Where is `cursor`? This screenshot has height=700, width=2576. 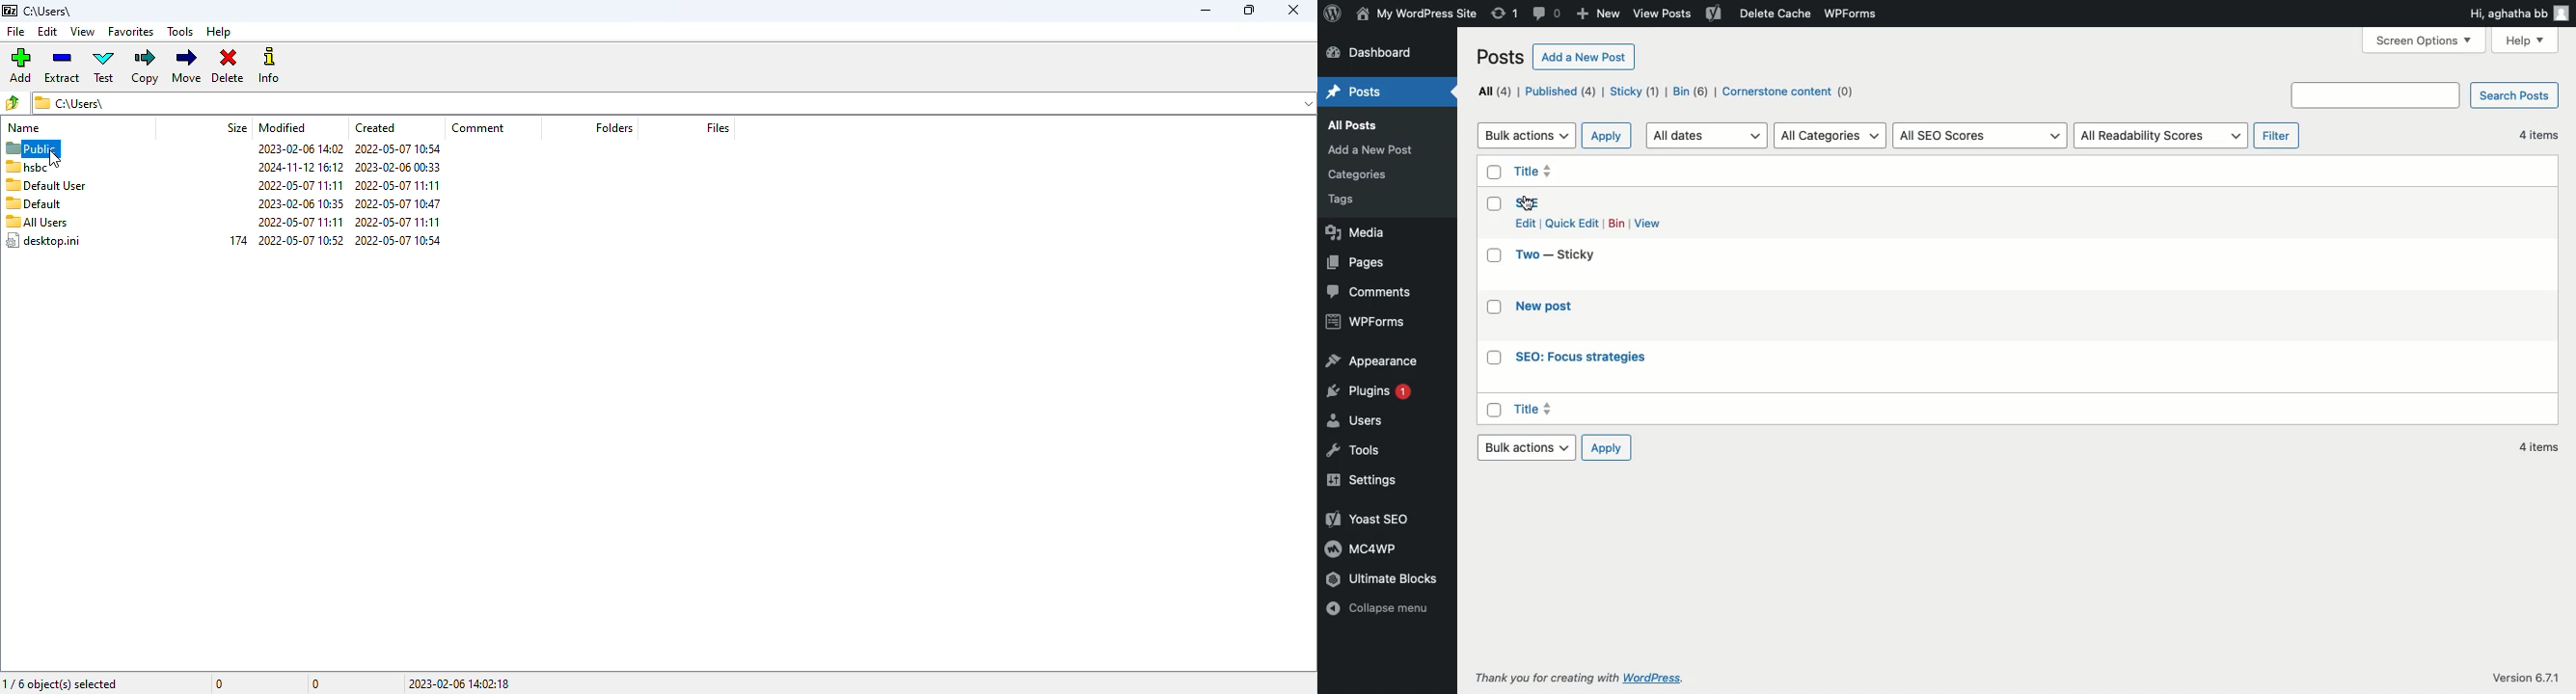 cursor is located at coordinates (1530, 204).